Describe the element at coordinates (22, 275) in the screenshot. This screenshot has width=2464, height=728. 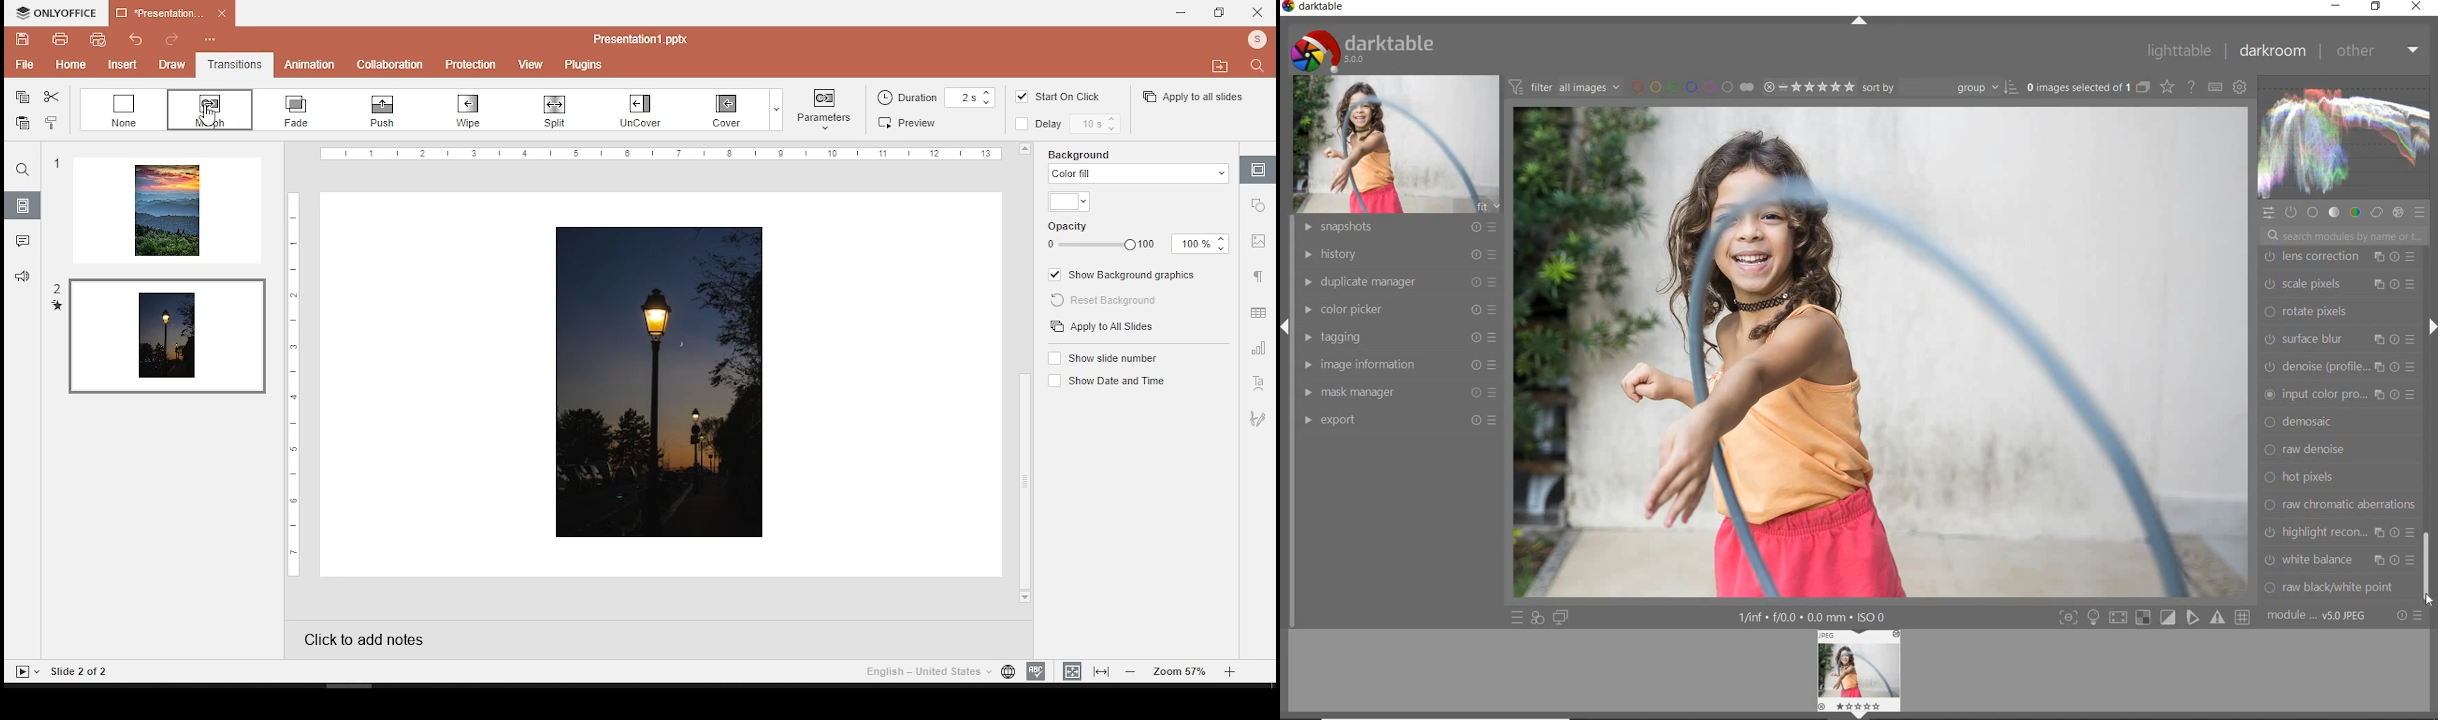
I see `support and feedback` at that location.